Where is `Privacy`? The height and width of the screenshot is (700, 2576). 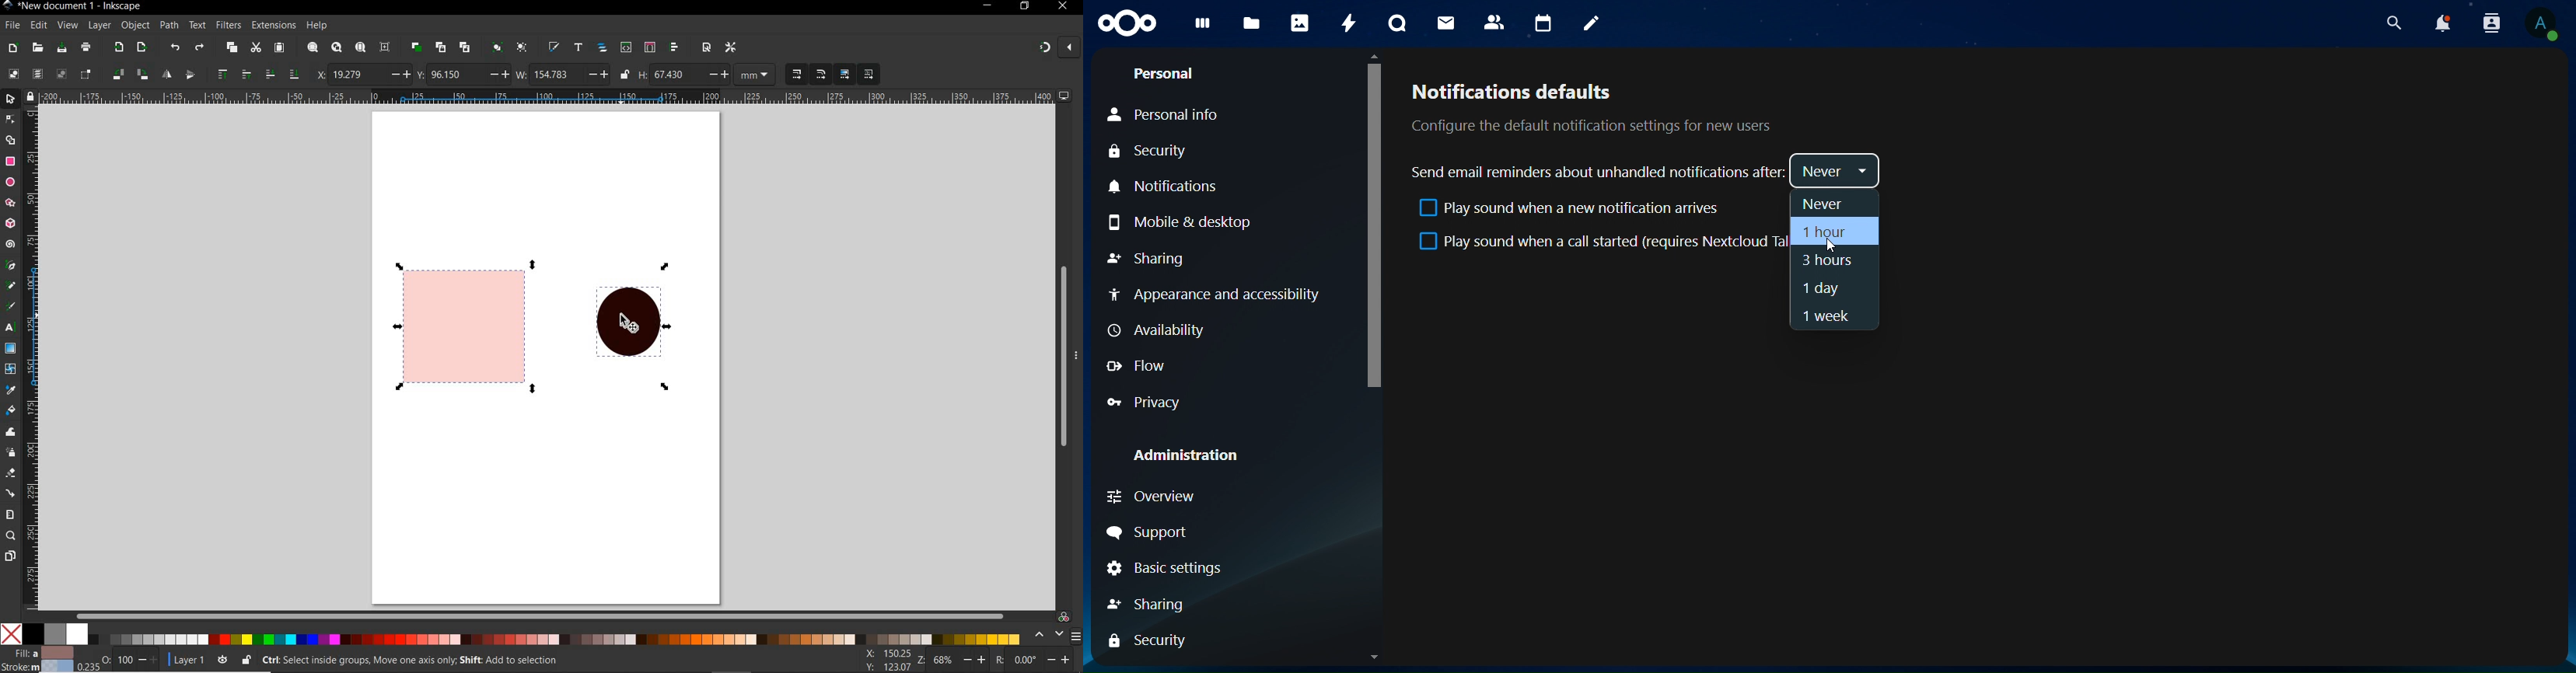
Privacy is located at coordinates (1142, 403).